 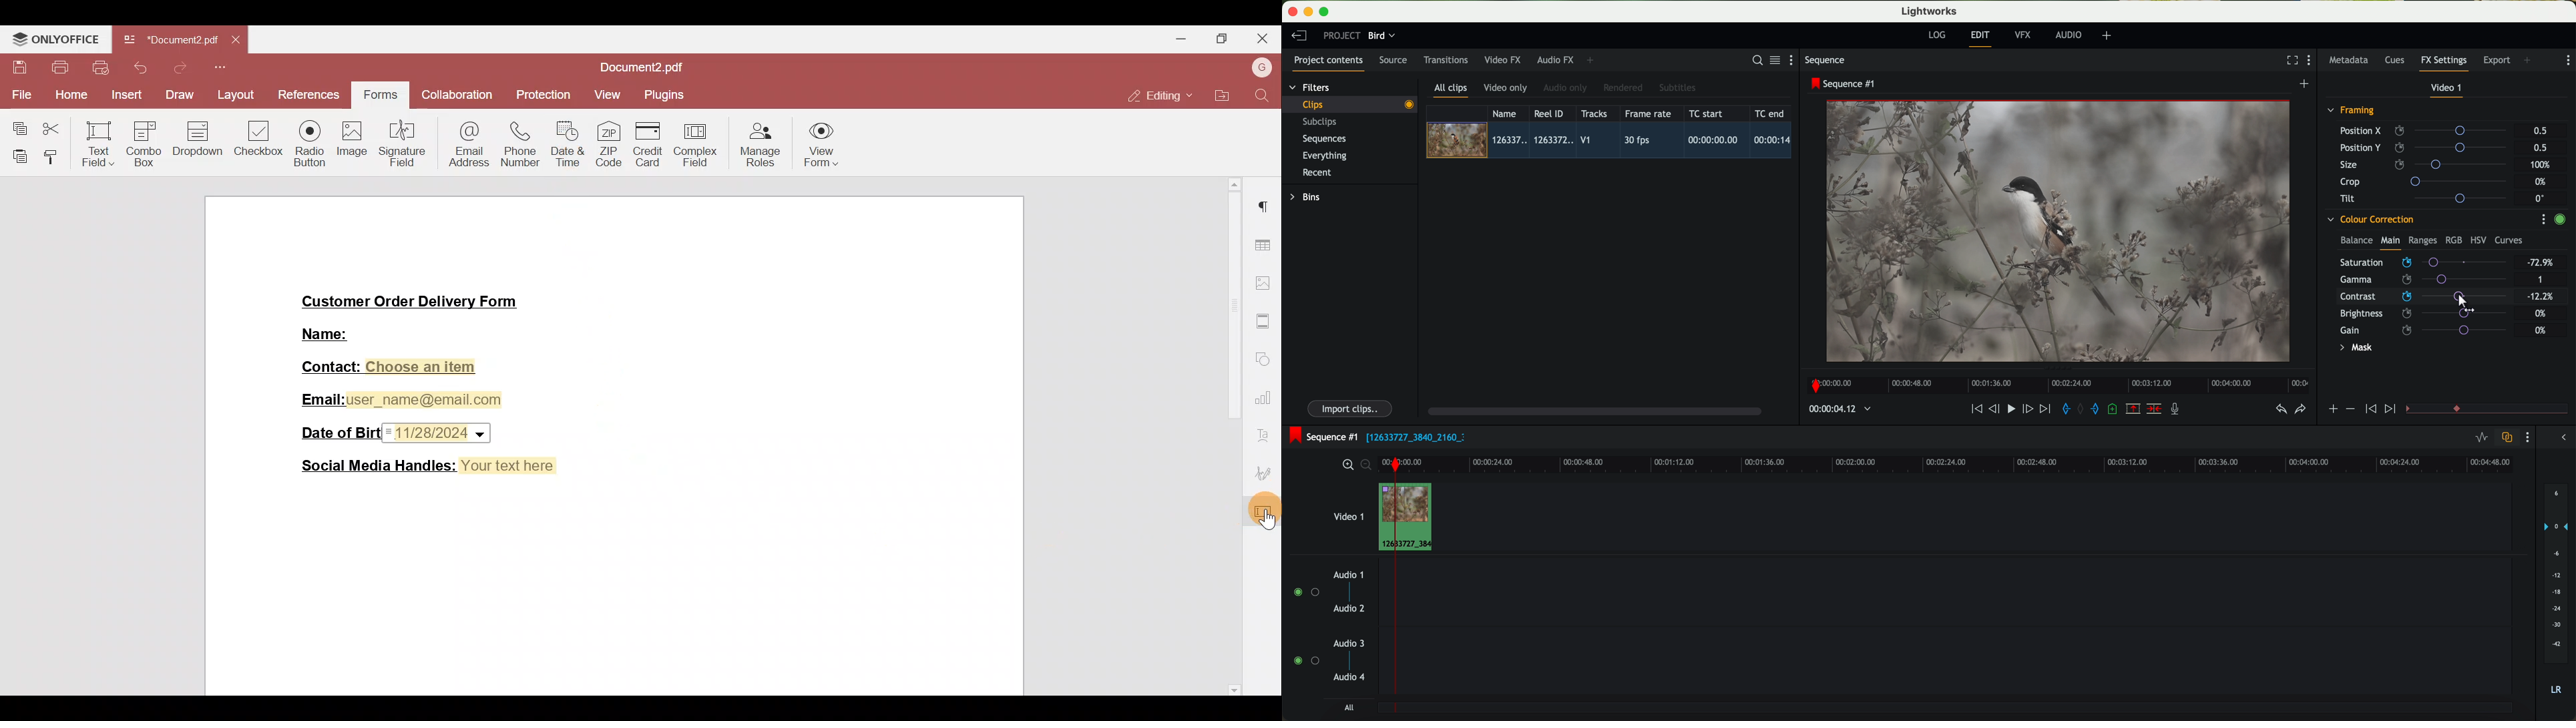 What do you see at coordinates (1223, 96) in the screenshot?
I see `Open file location` at bounding box center [1223, 96].